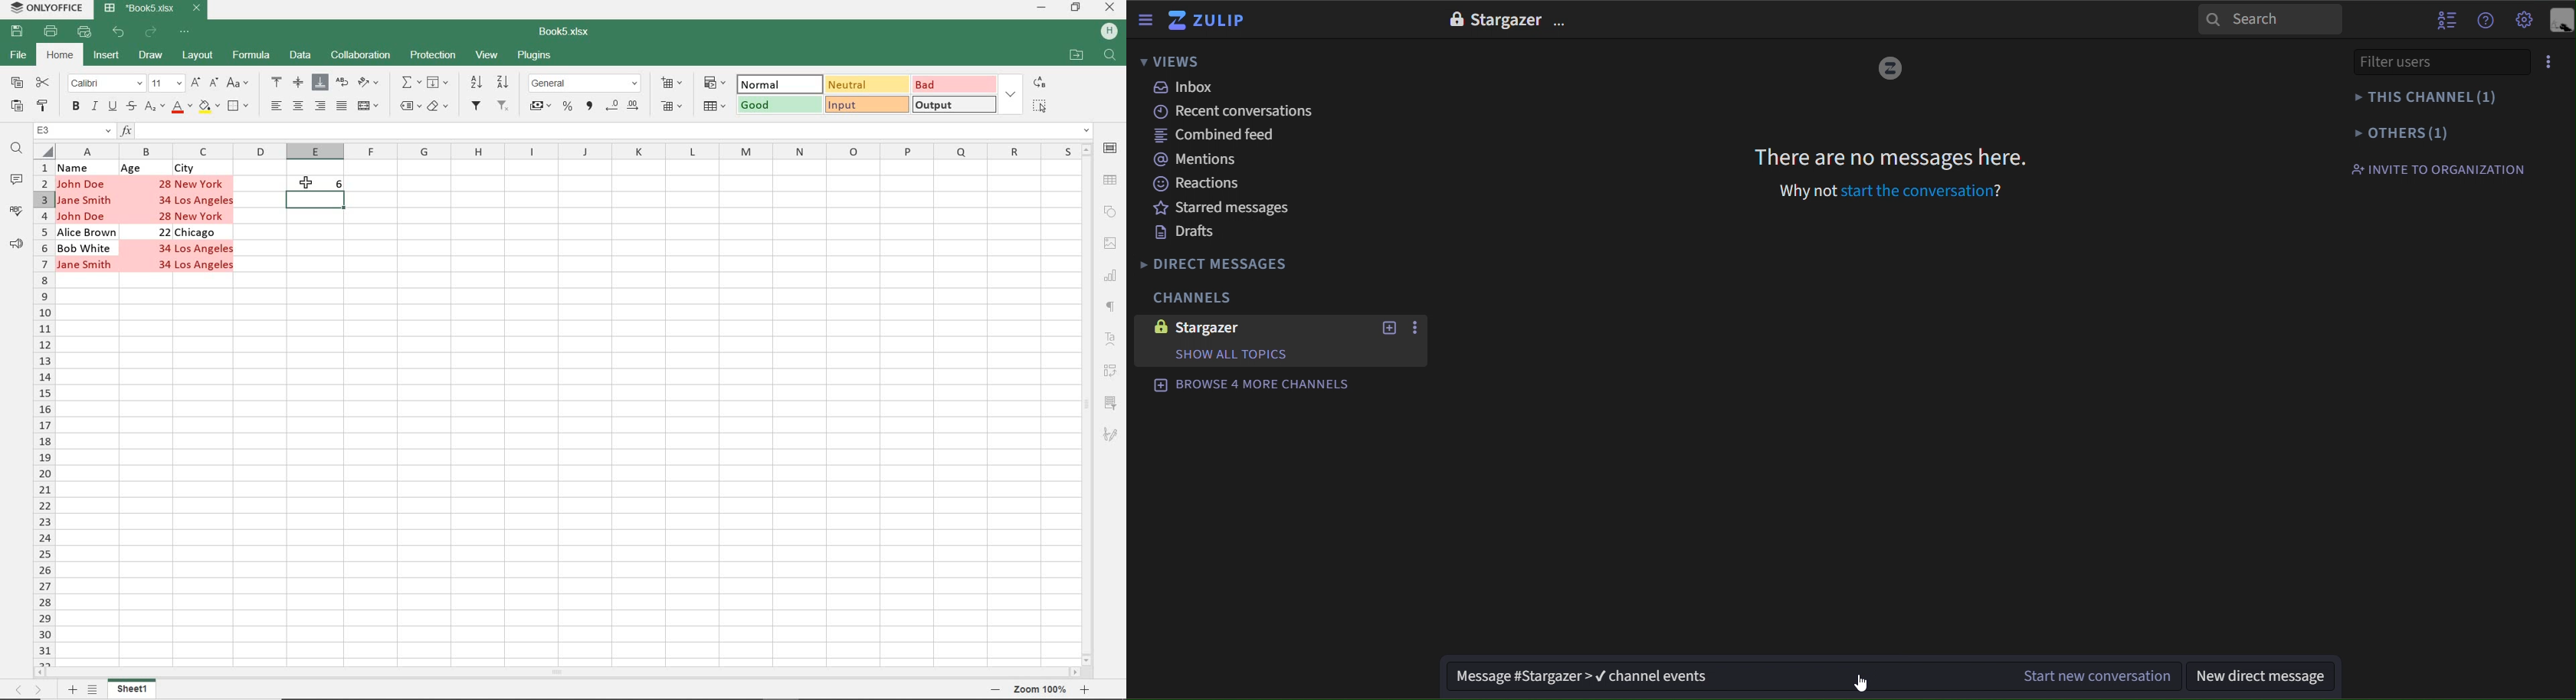 The height and width of the screenshot is (700, 2576). What do you see at coordinates (1889, 70) in the screenshot?
I see `image` at bounding box center [1889, 70].